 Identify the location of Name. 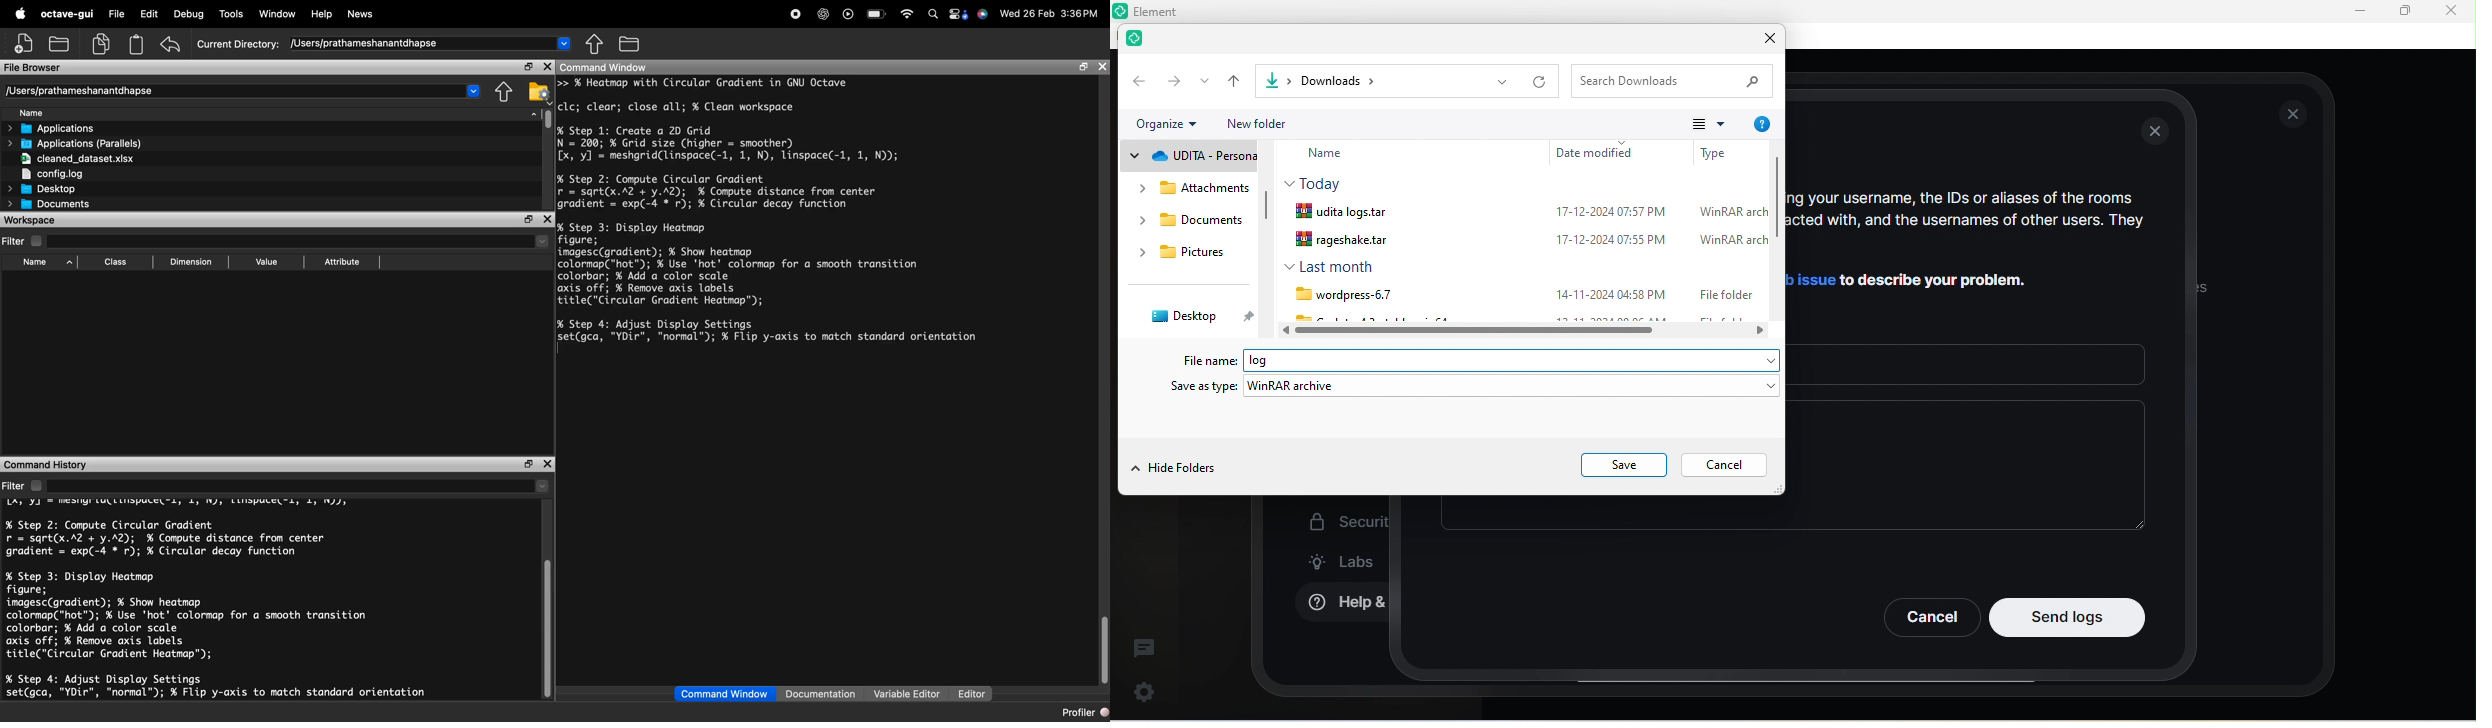
(60, 113).